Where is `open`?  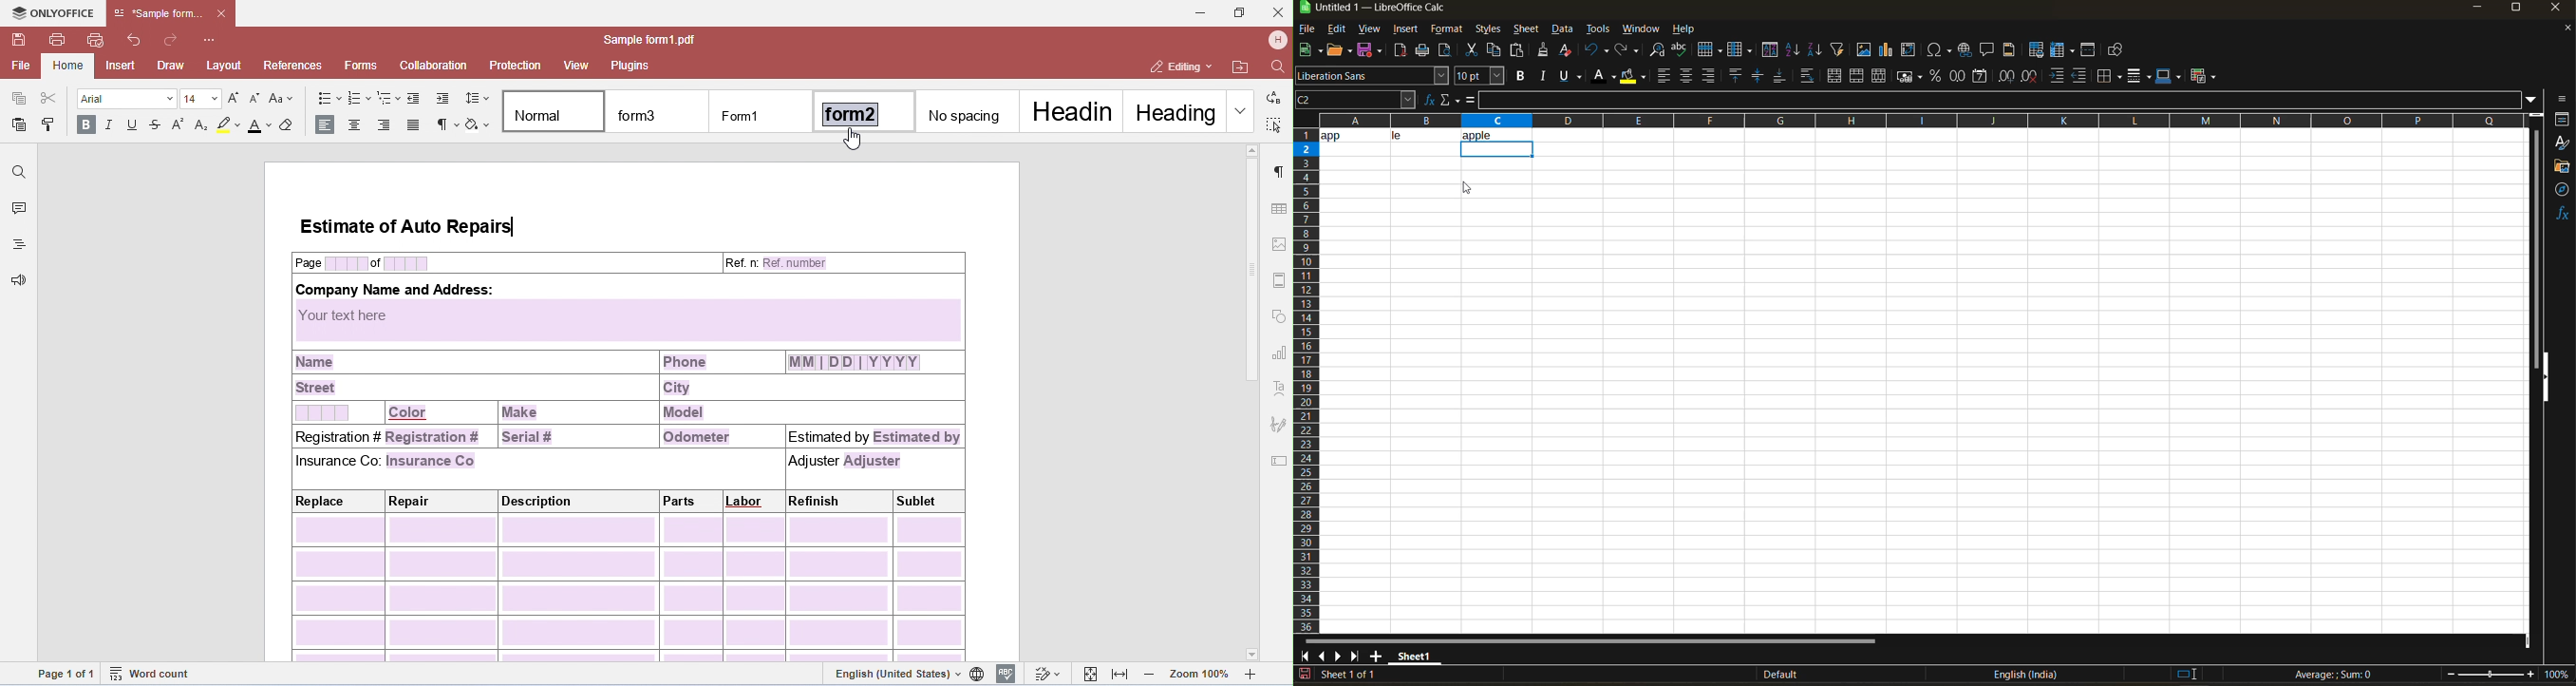
open is located at coordinates (1341, 51).